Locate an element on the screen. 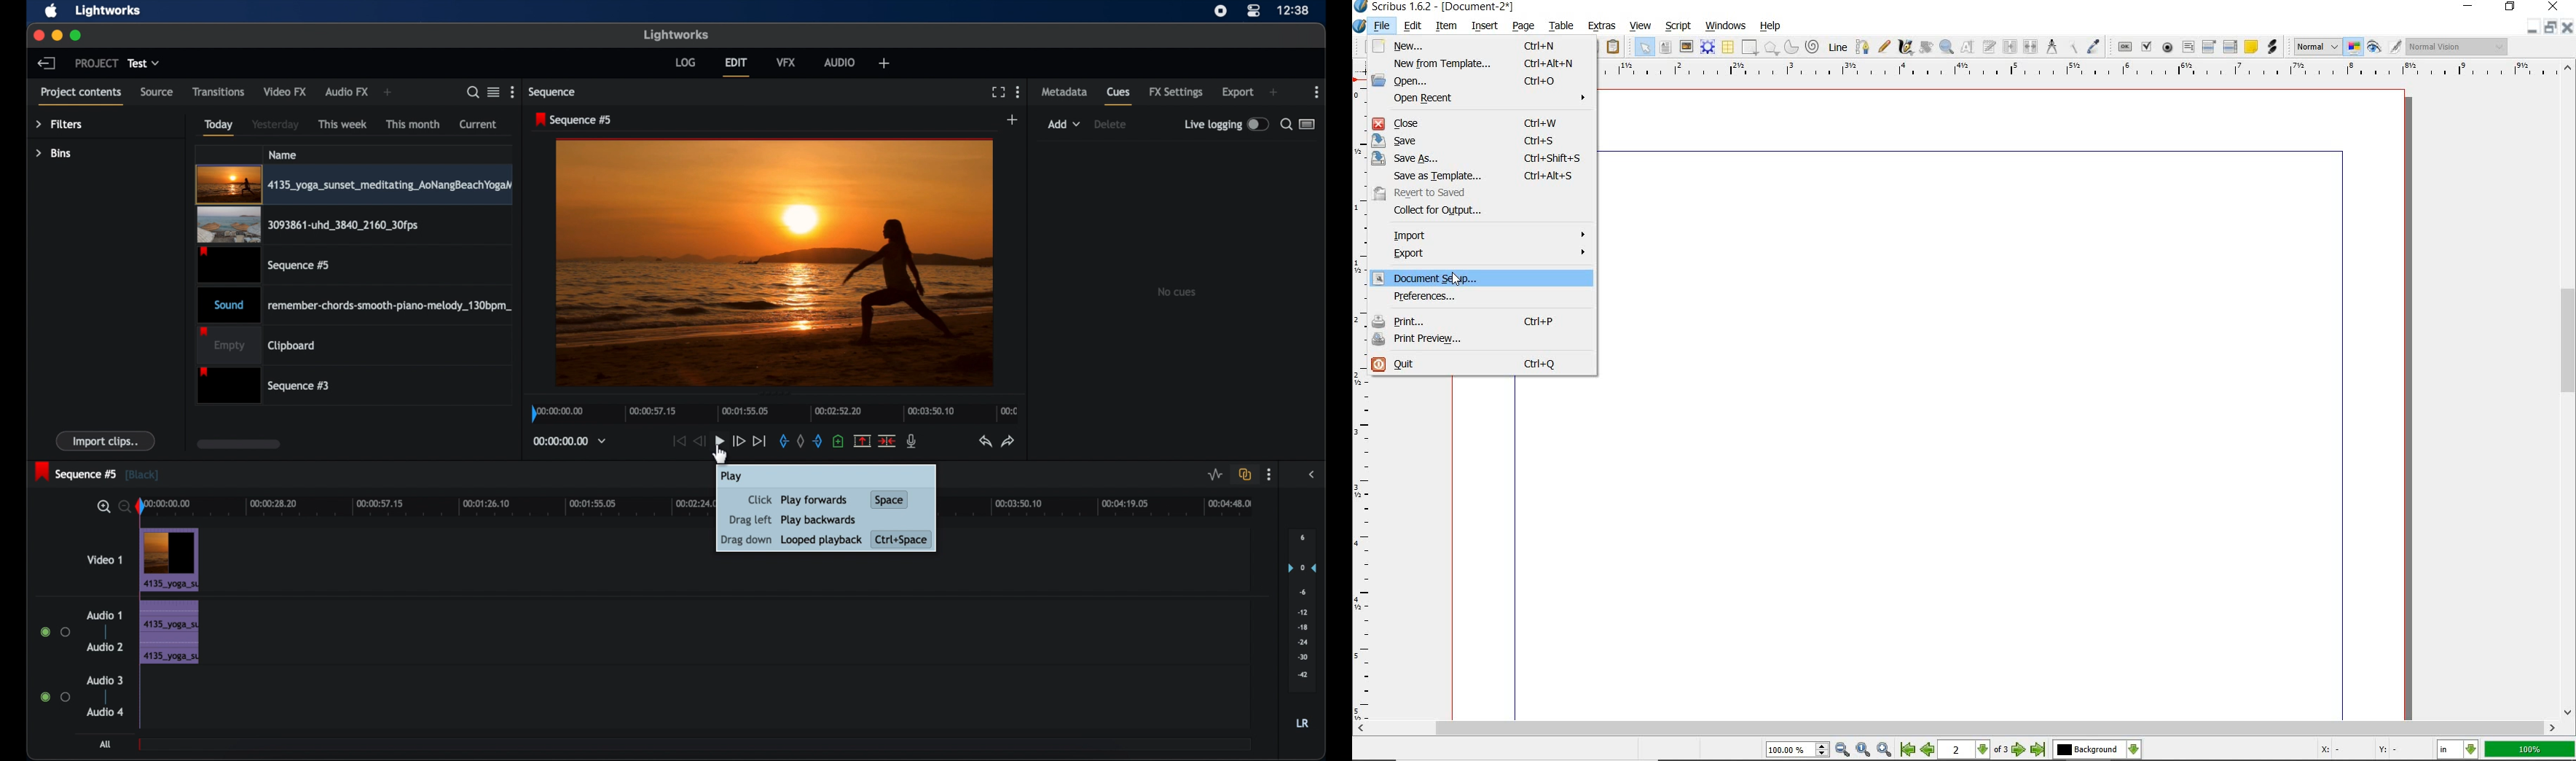  open recent is located at coordinates (1485, 99).